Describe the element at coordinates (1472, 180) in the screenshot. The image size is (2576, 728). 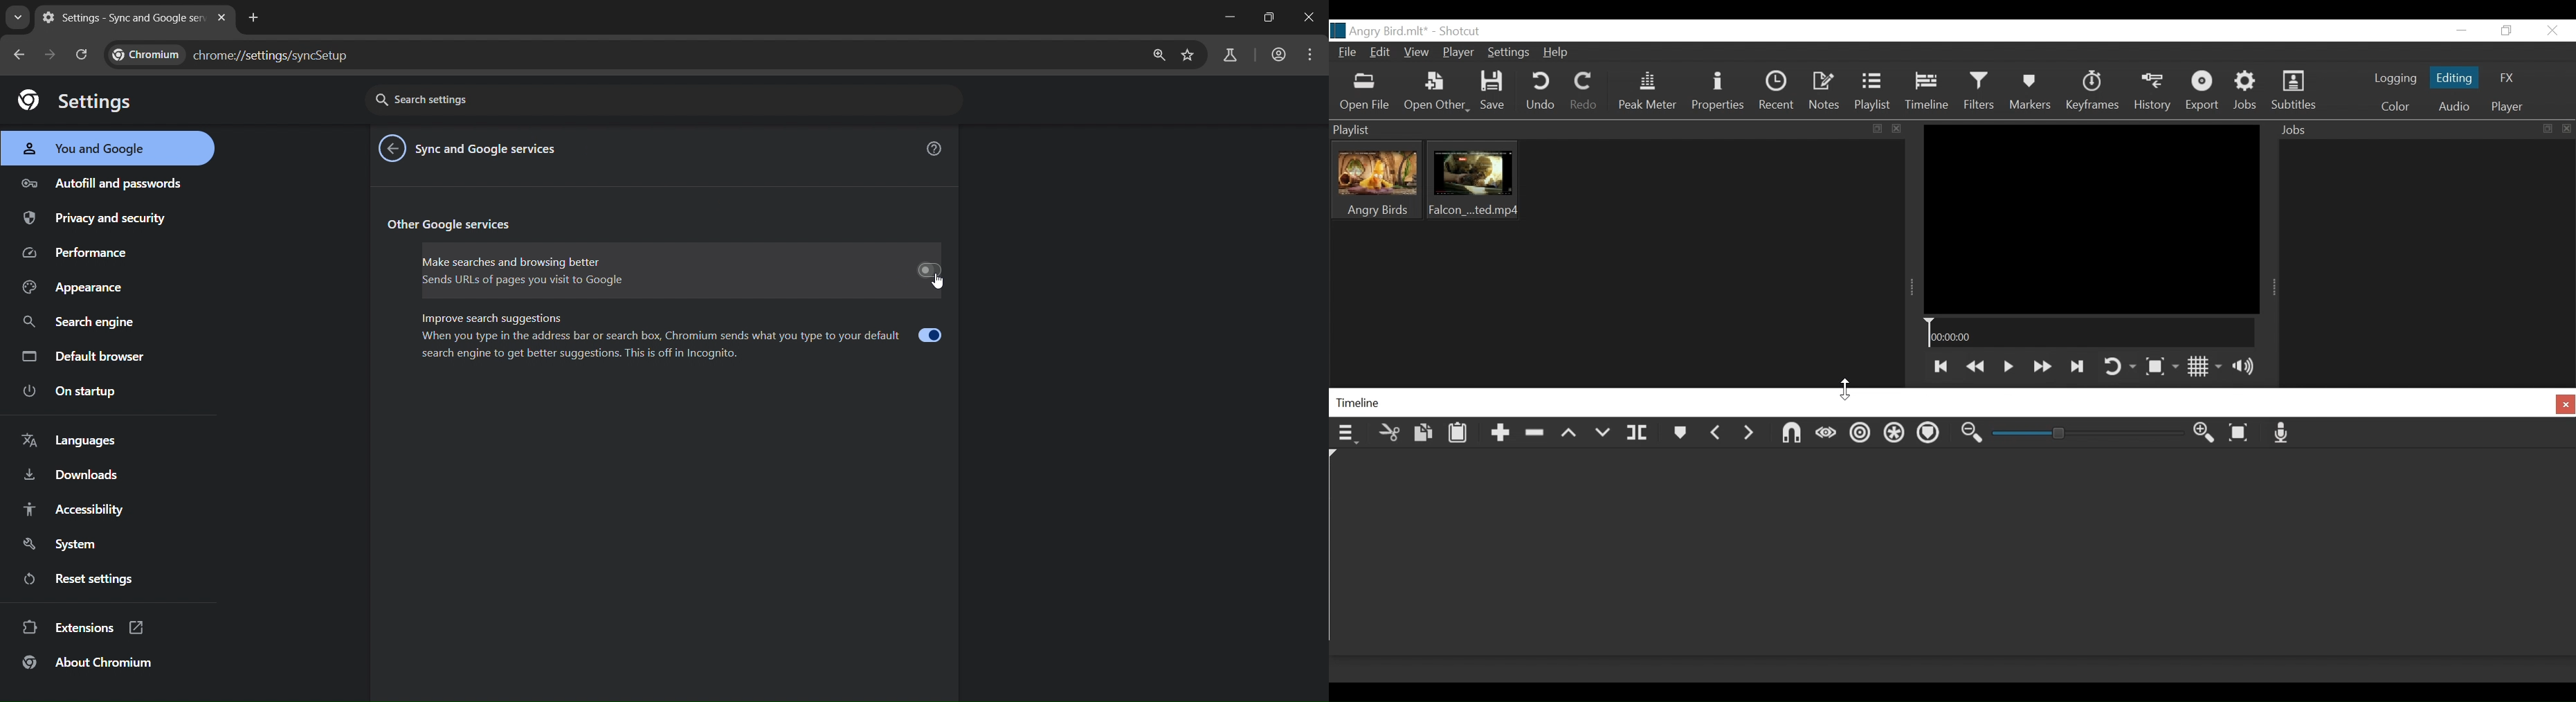
I see `Clip` at that location.